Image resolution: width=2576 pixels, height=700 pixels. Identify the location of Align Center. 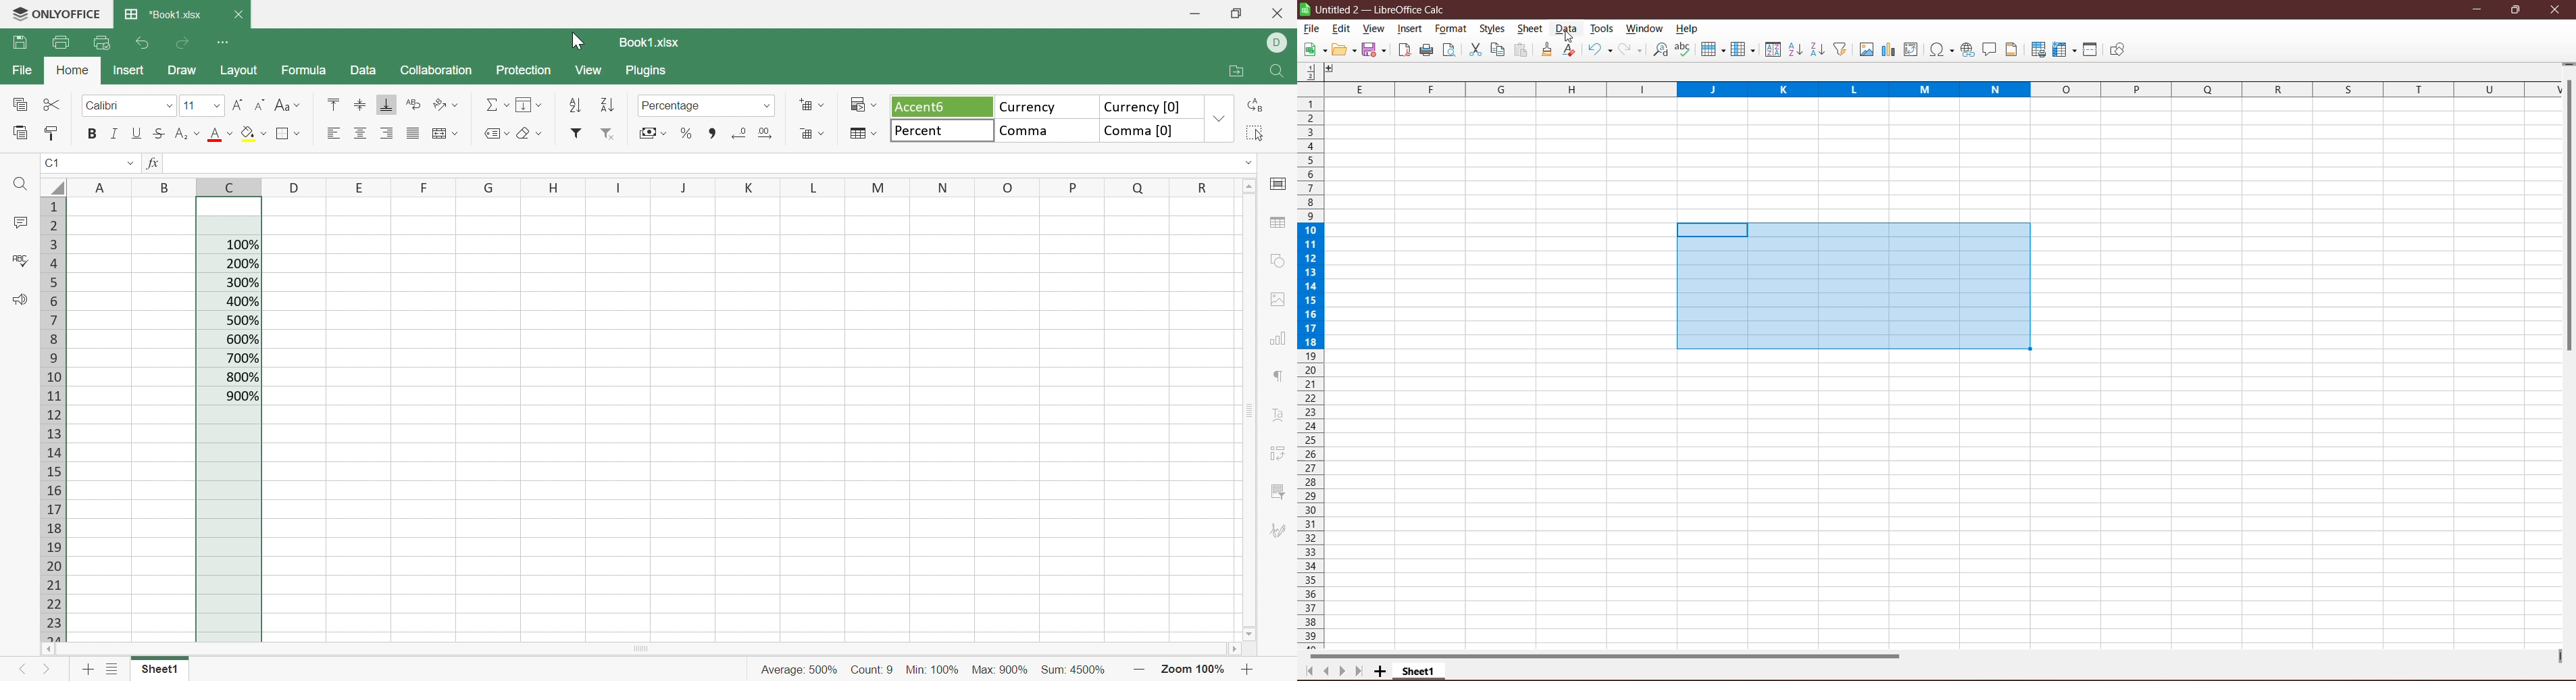
(360, 131).